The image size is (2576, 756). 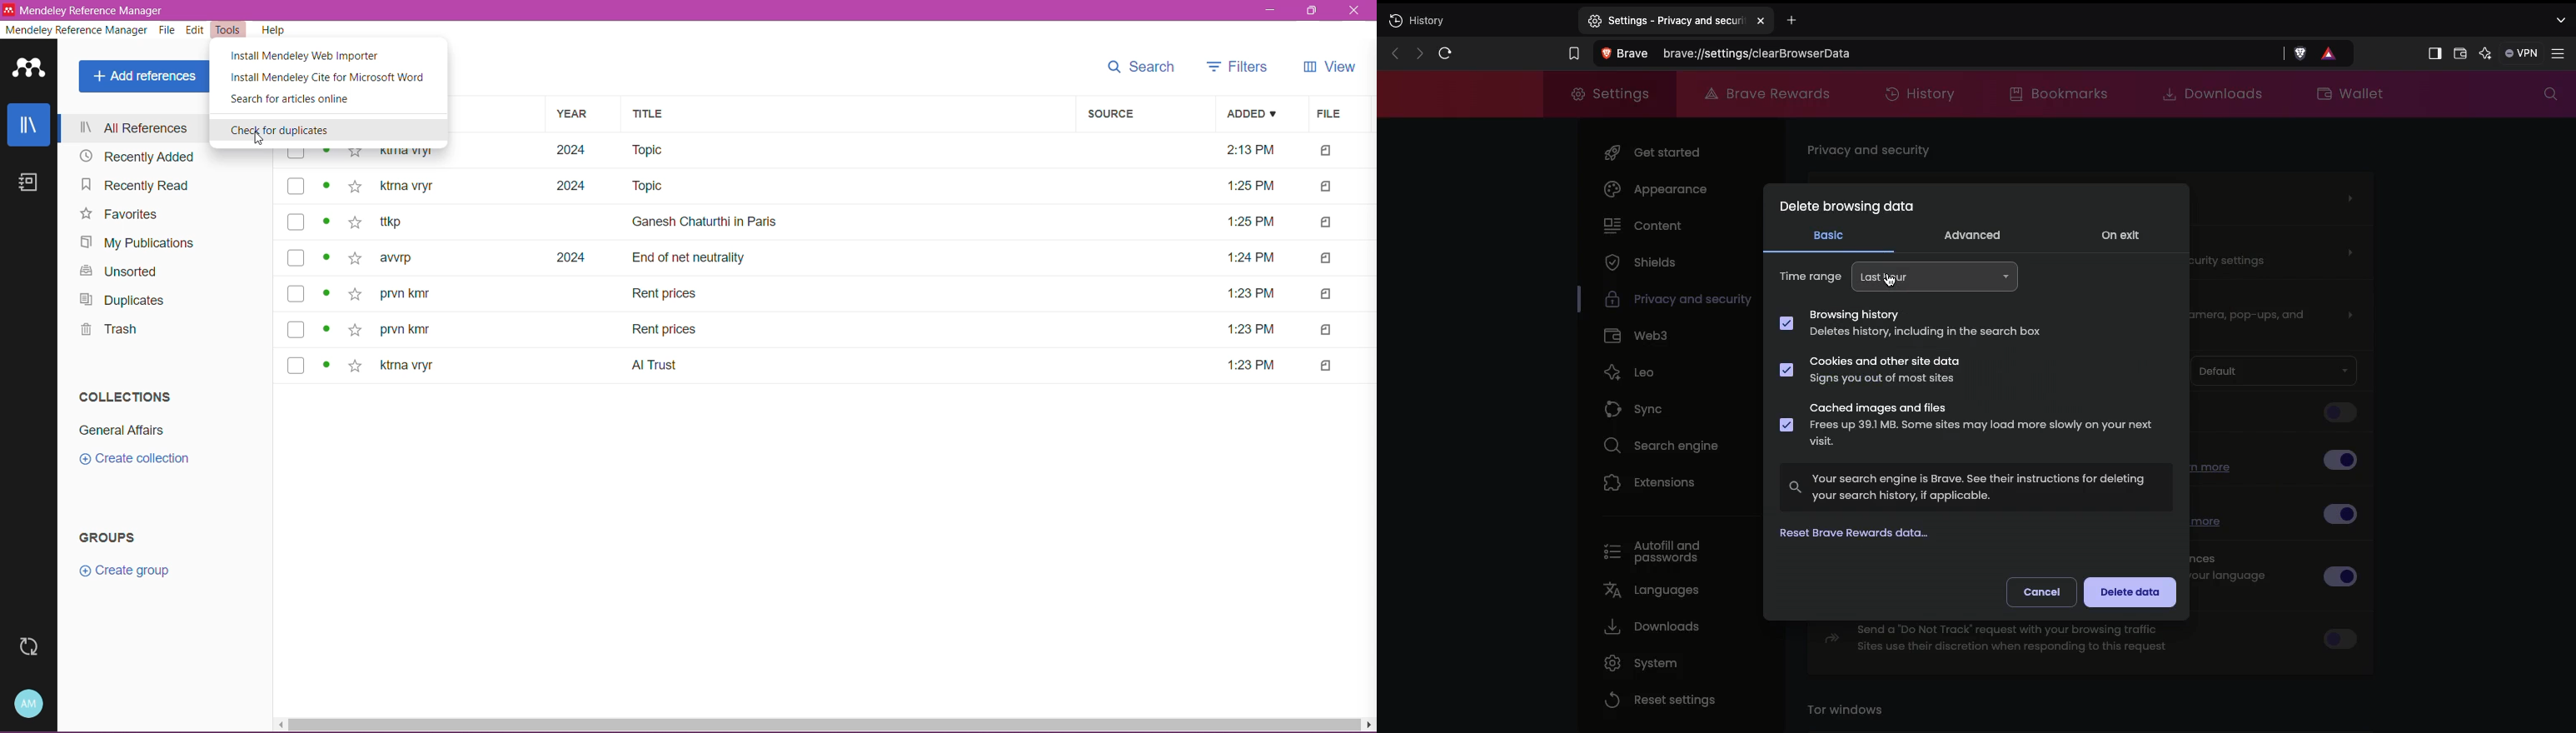 I want to click on read, so click(x=326, y=222).